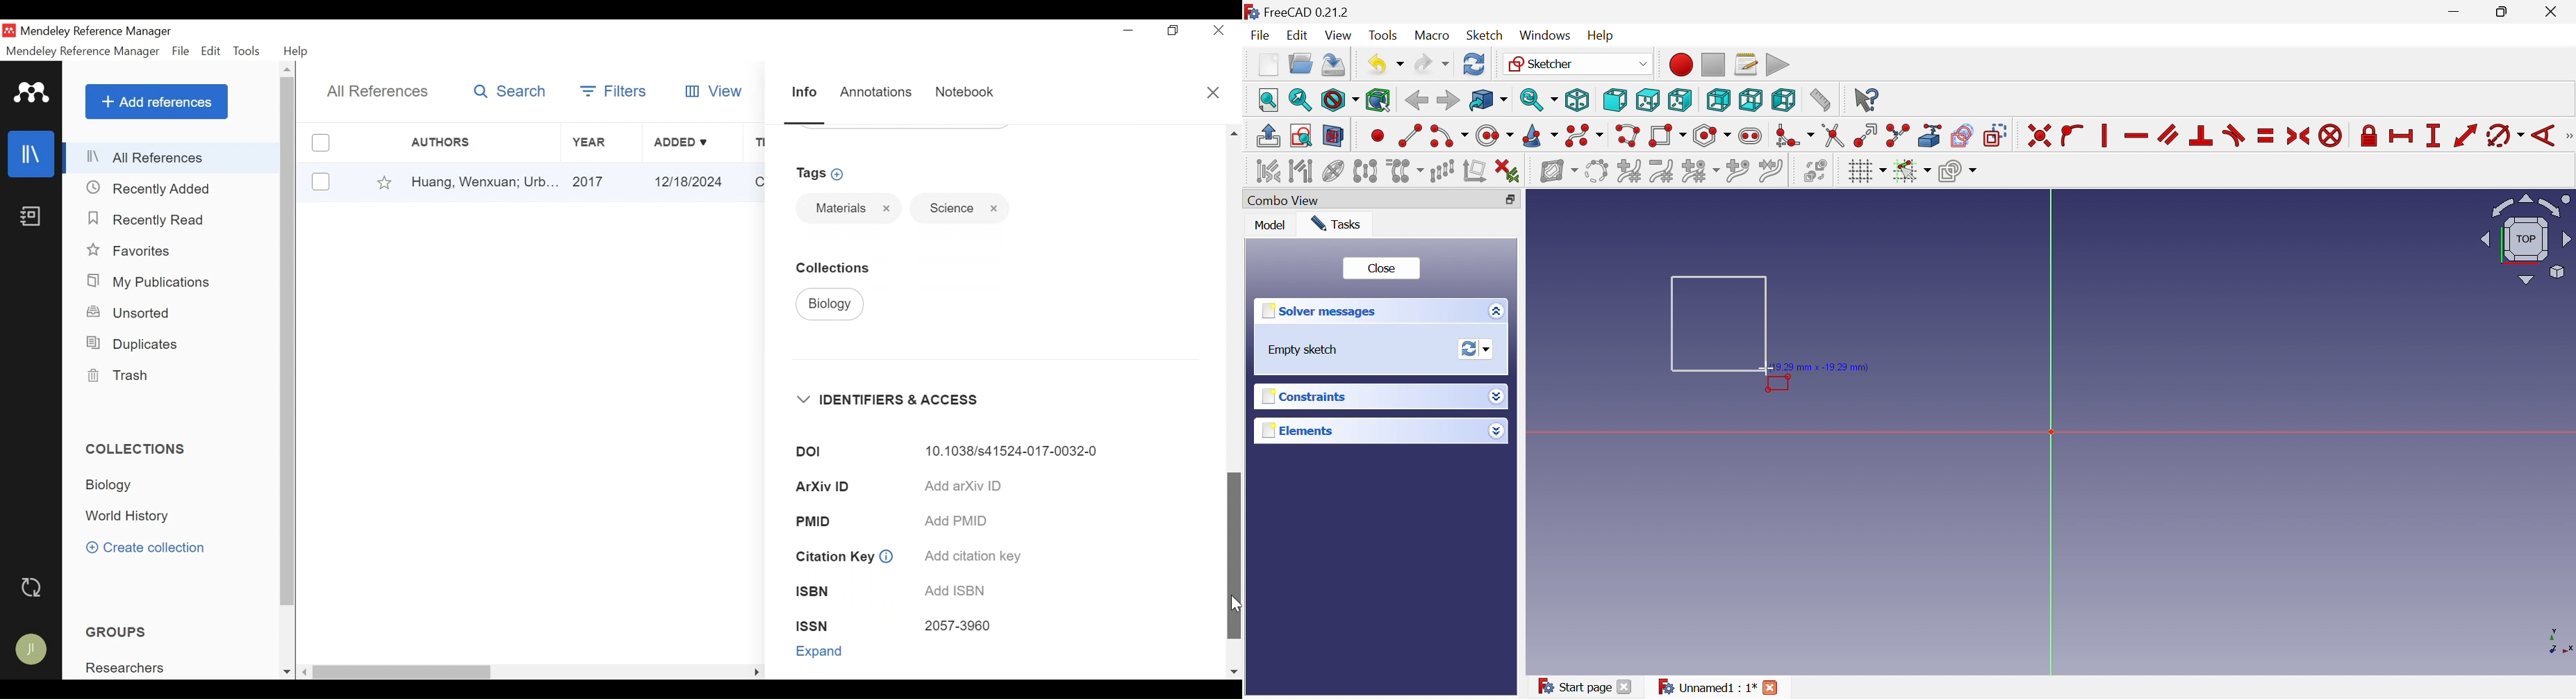 This screenshot has height=700, width=2576. What do you see at coordinates (484, 183) in the screenshot?
I see `Huang, Wenxuan; Urb...` at bounding box center [484, 183].